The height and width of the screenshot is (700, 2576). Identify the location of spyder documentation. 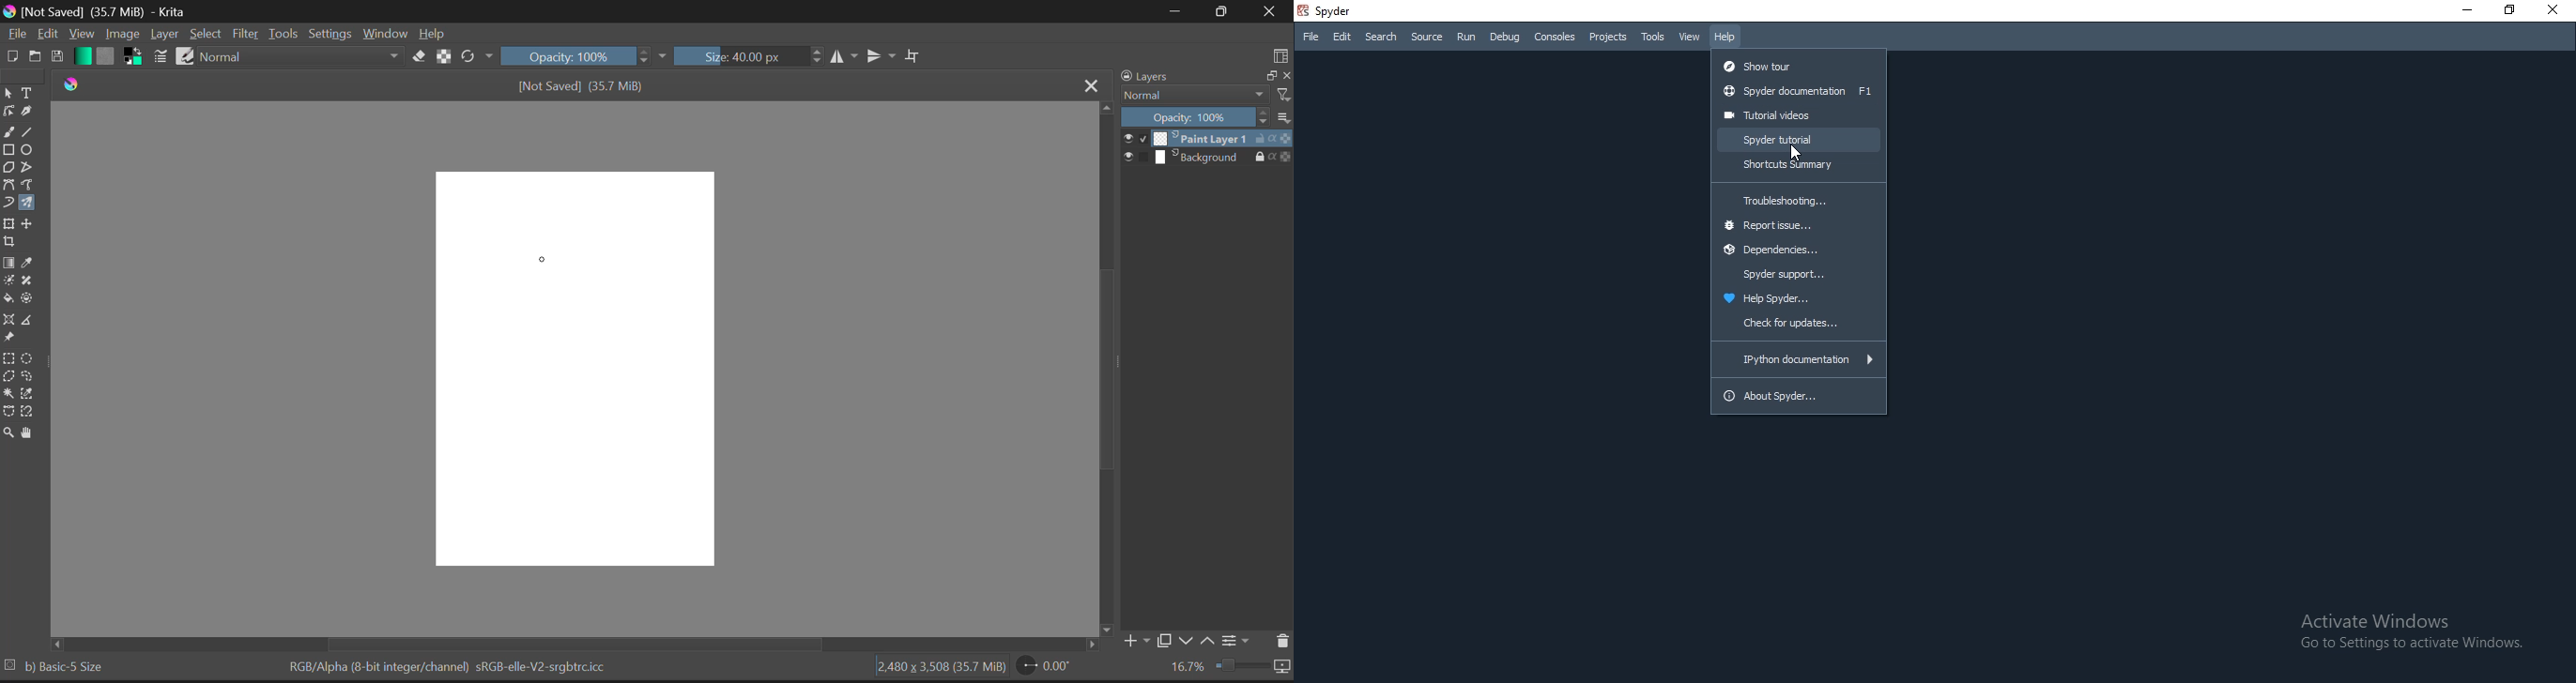
(1797, 91).